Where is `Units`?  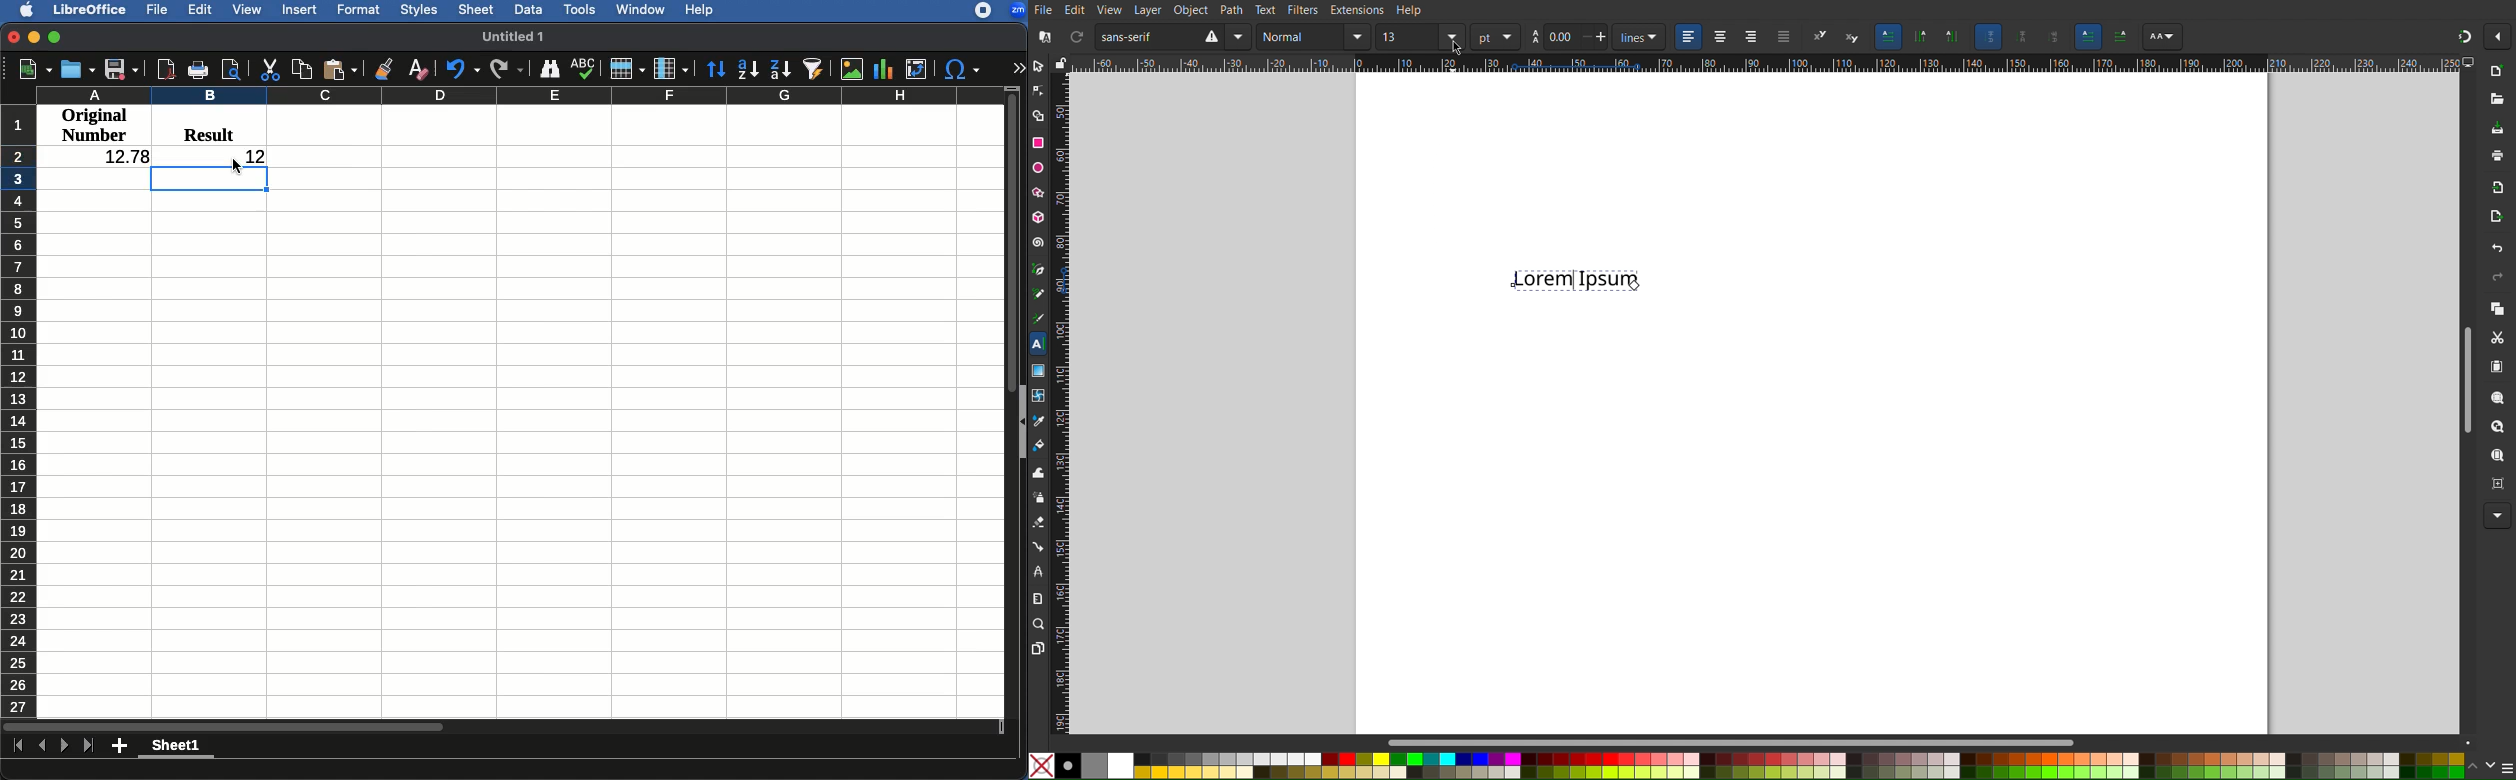
Units is located at coordinates (1888, 36).